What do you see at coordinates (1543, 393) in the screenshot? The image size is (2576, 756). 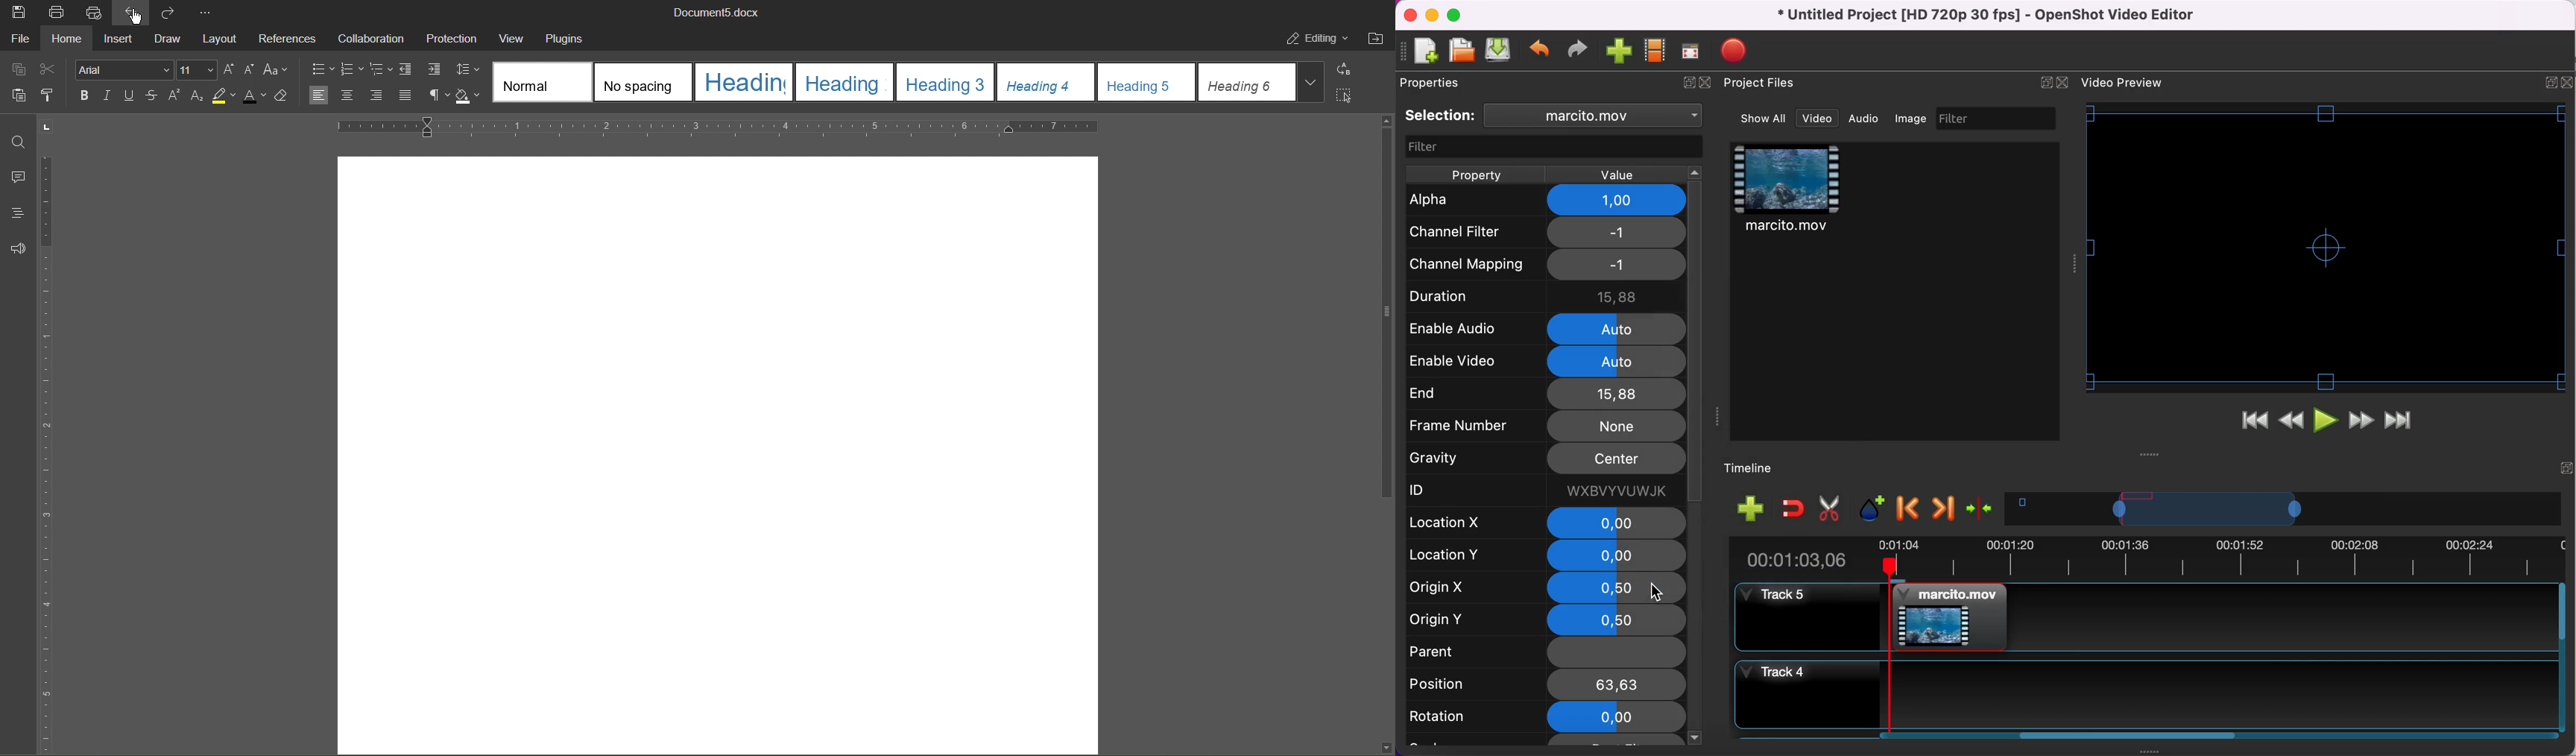 I see `end 15,88` at bounding box center [1543, 393].